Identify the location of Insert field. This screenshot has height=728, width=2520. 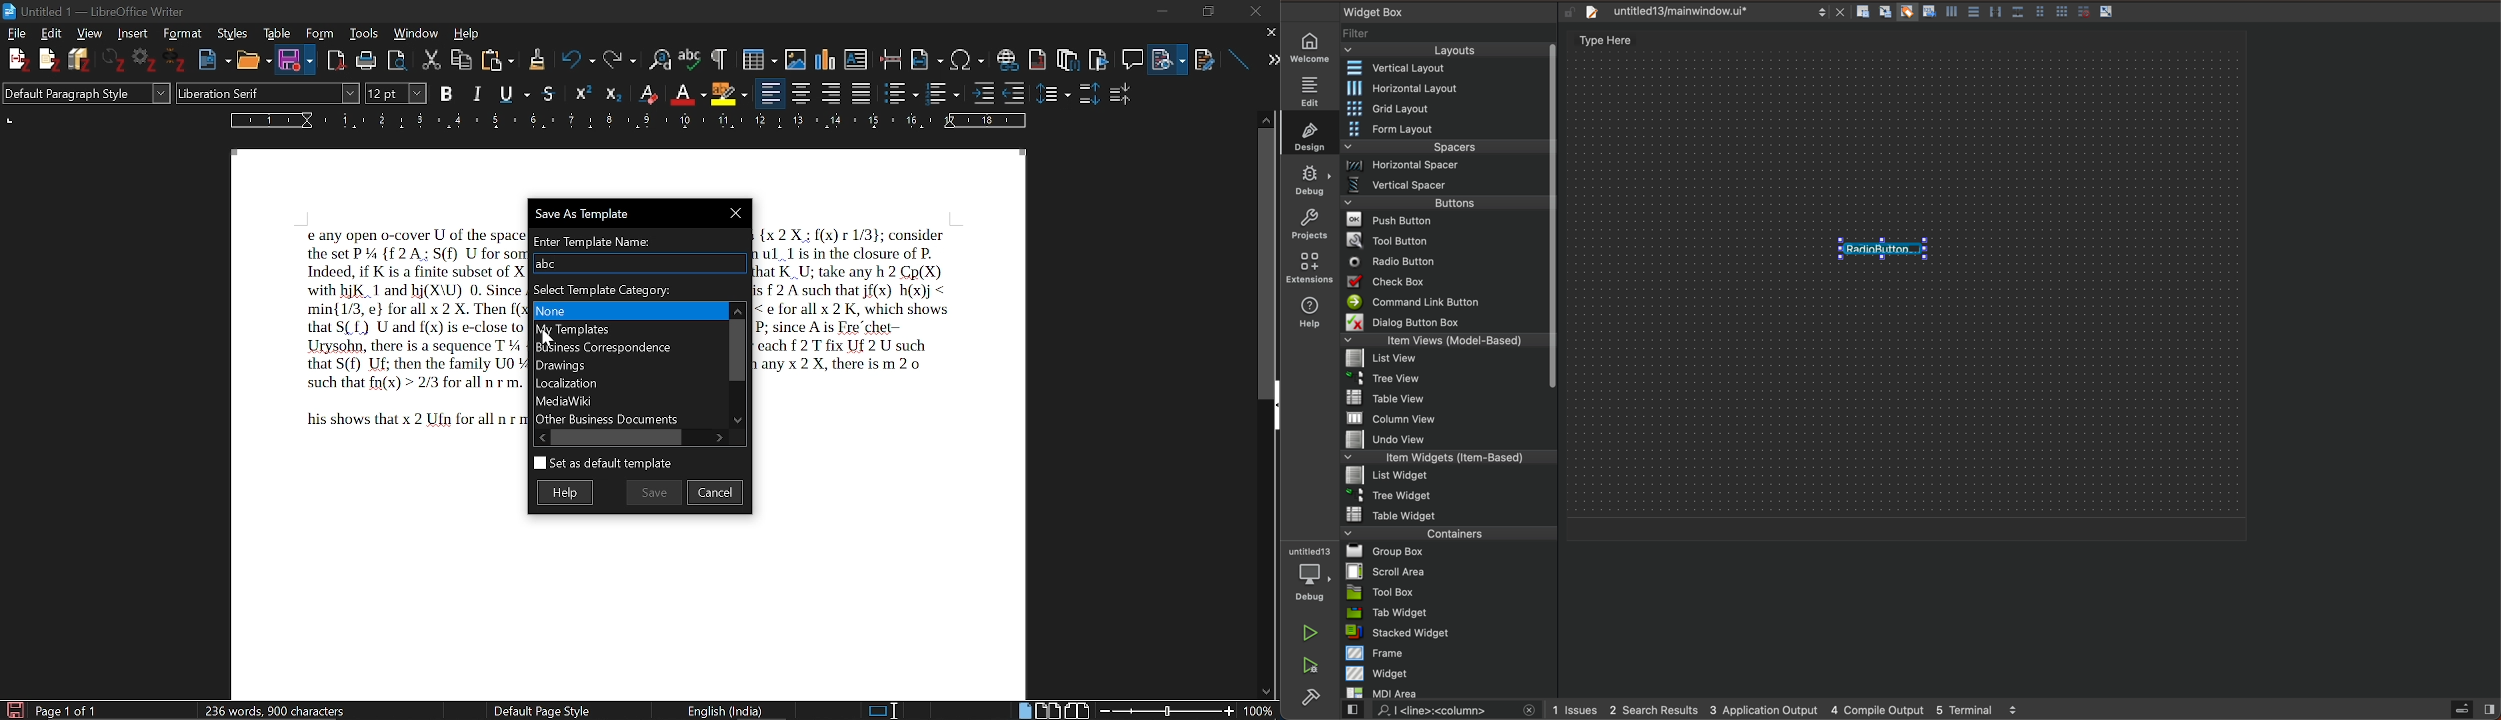
(927, 55).